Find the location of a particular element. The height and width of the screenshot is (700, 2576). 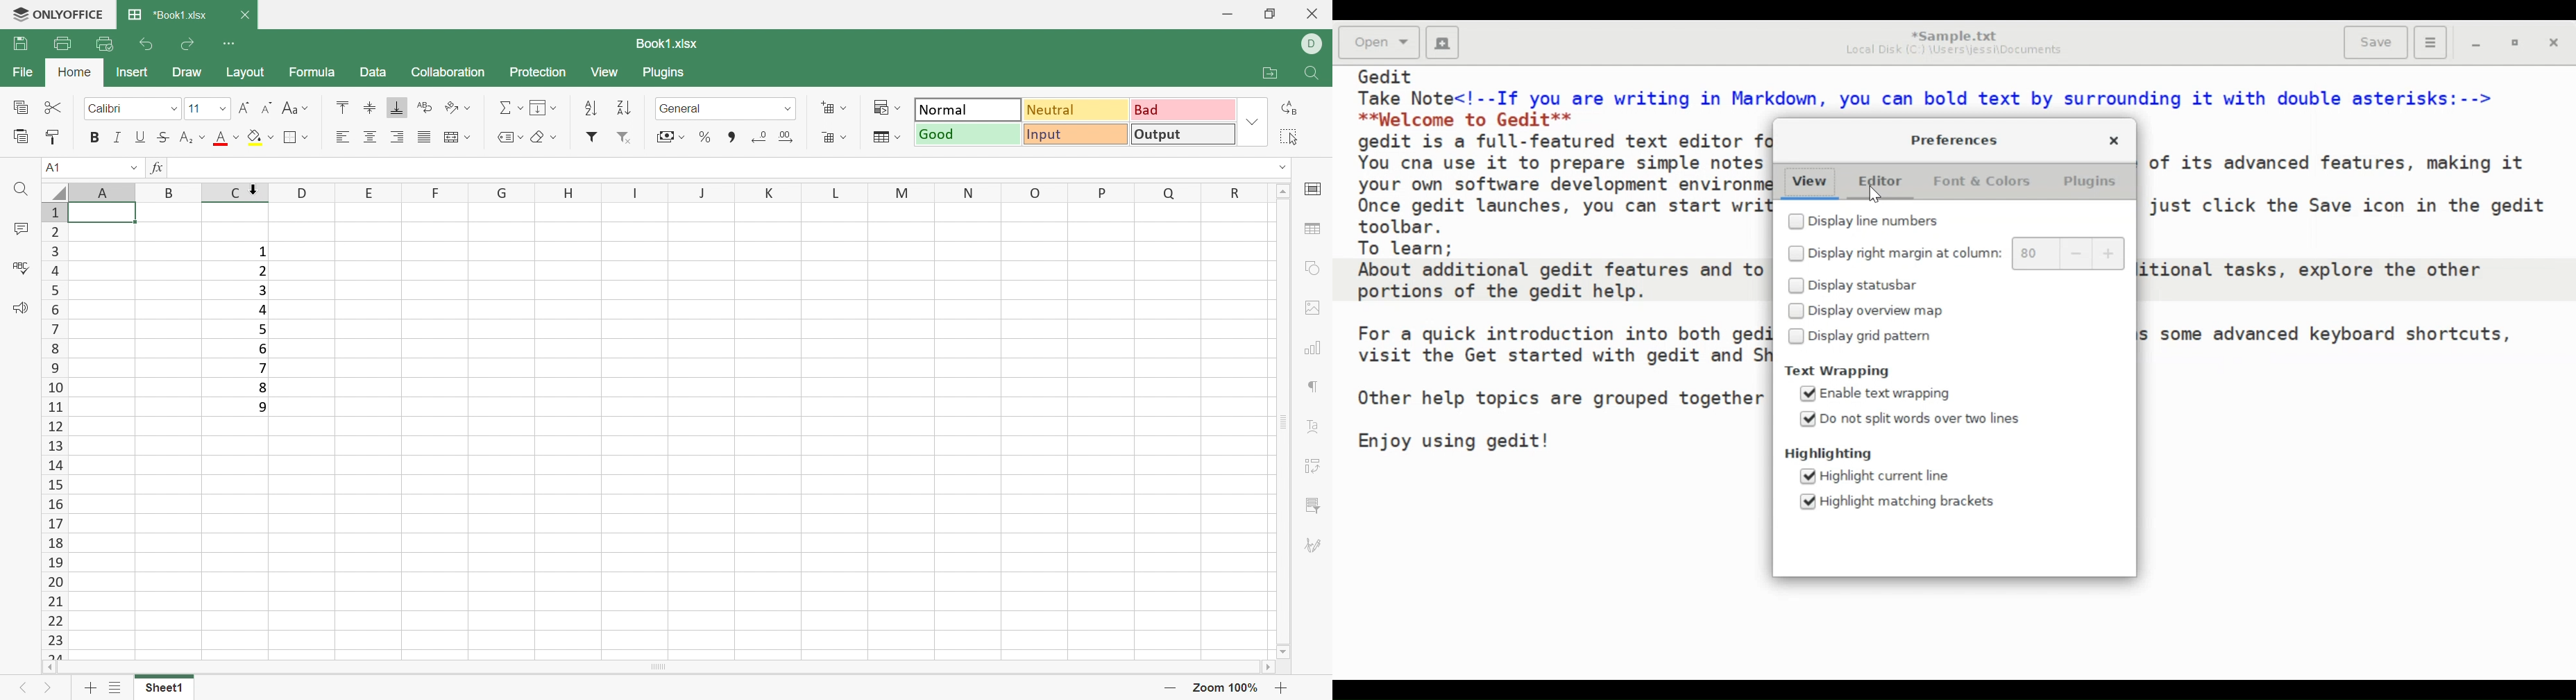

Restore Down is located at coordinates (1269, 15).